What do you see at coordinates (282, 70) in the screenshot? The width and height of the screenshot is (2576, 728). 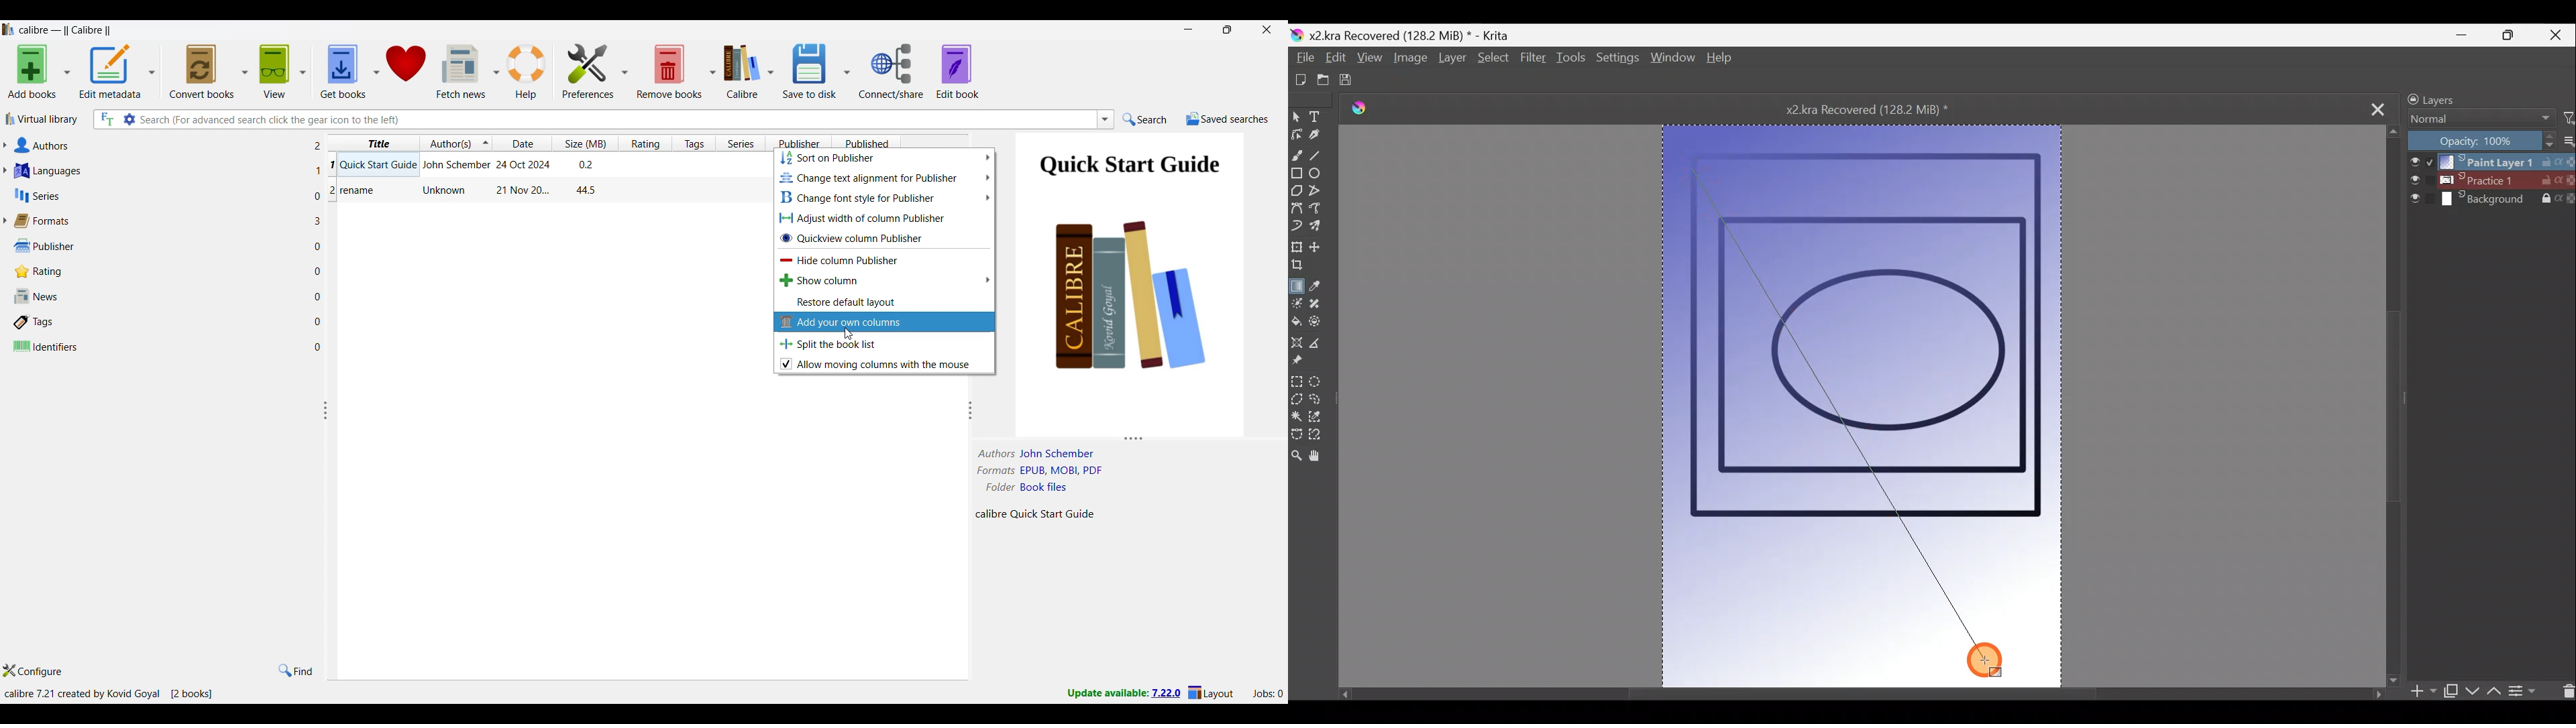 I see `View options` at bounding box center [282, 70].